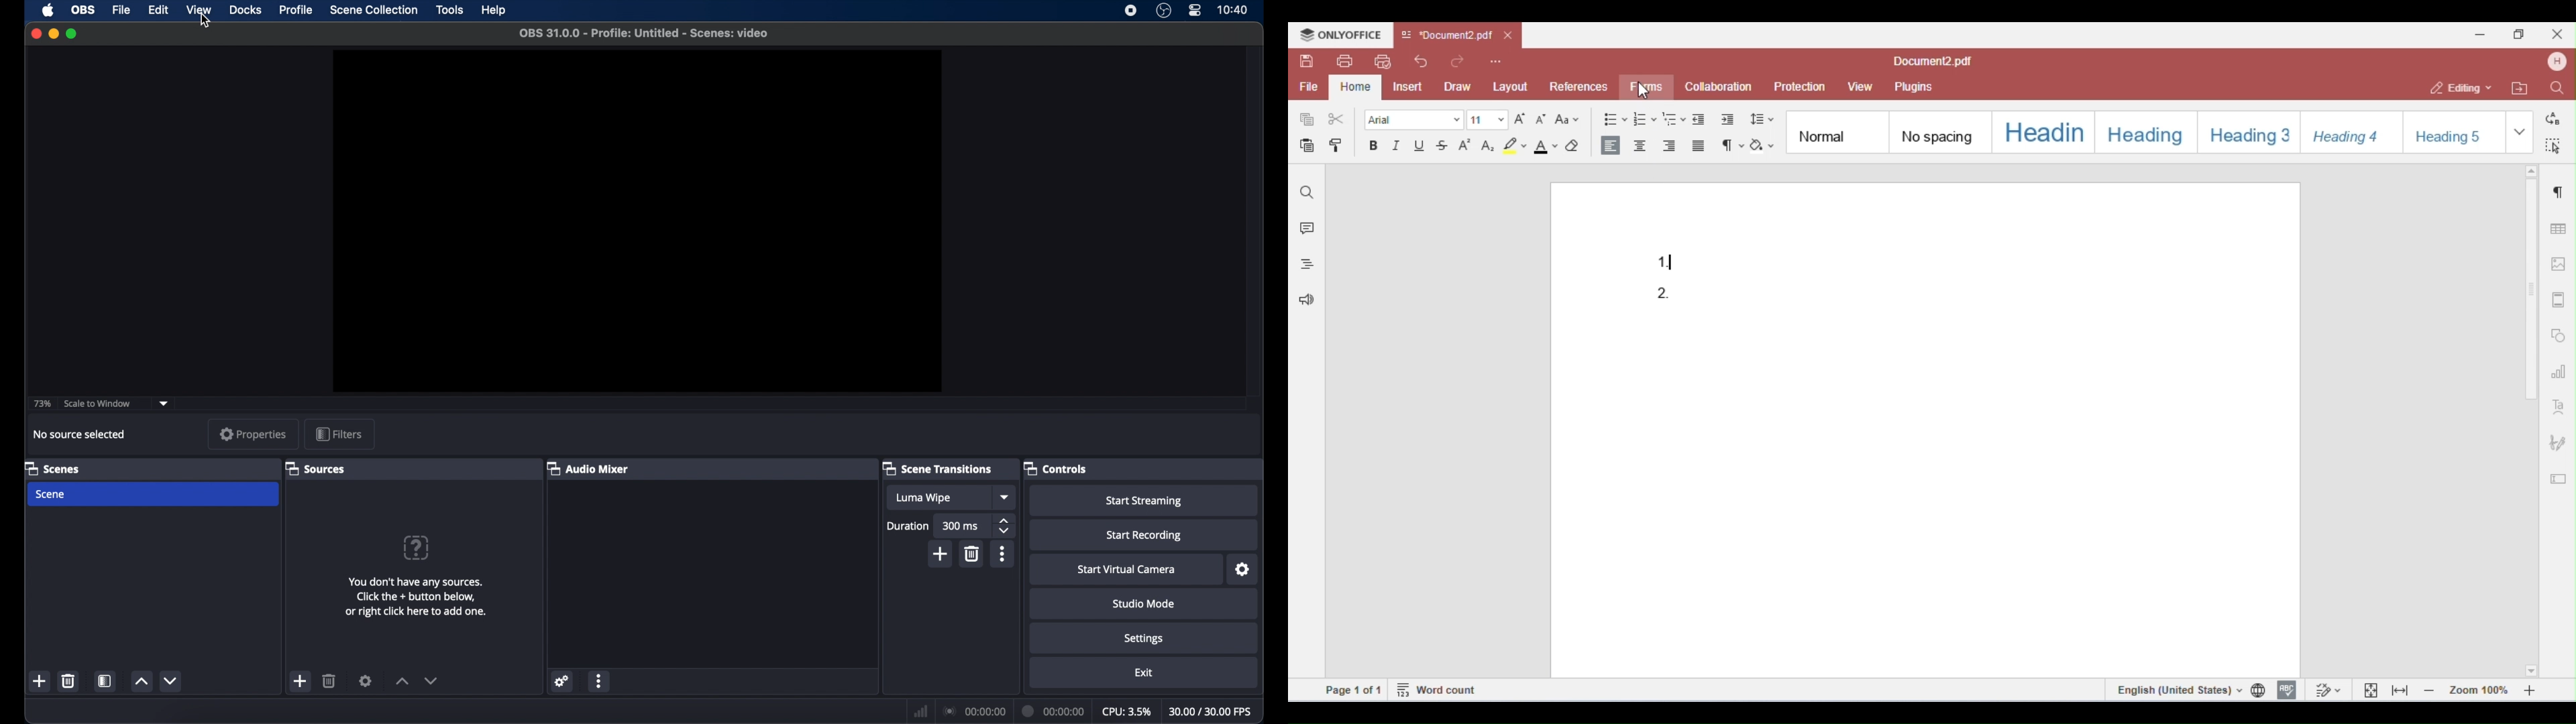  What do you see at coordinates (431, 680) in the screenshot?
I see `decrement` at bounding box center [431, 680].